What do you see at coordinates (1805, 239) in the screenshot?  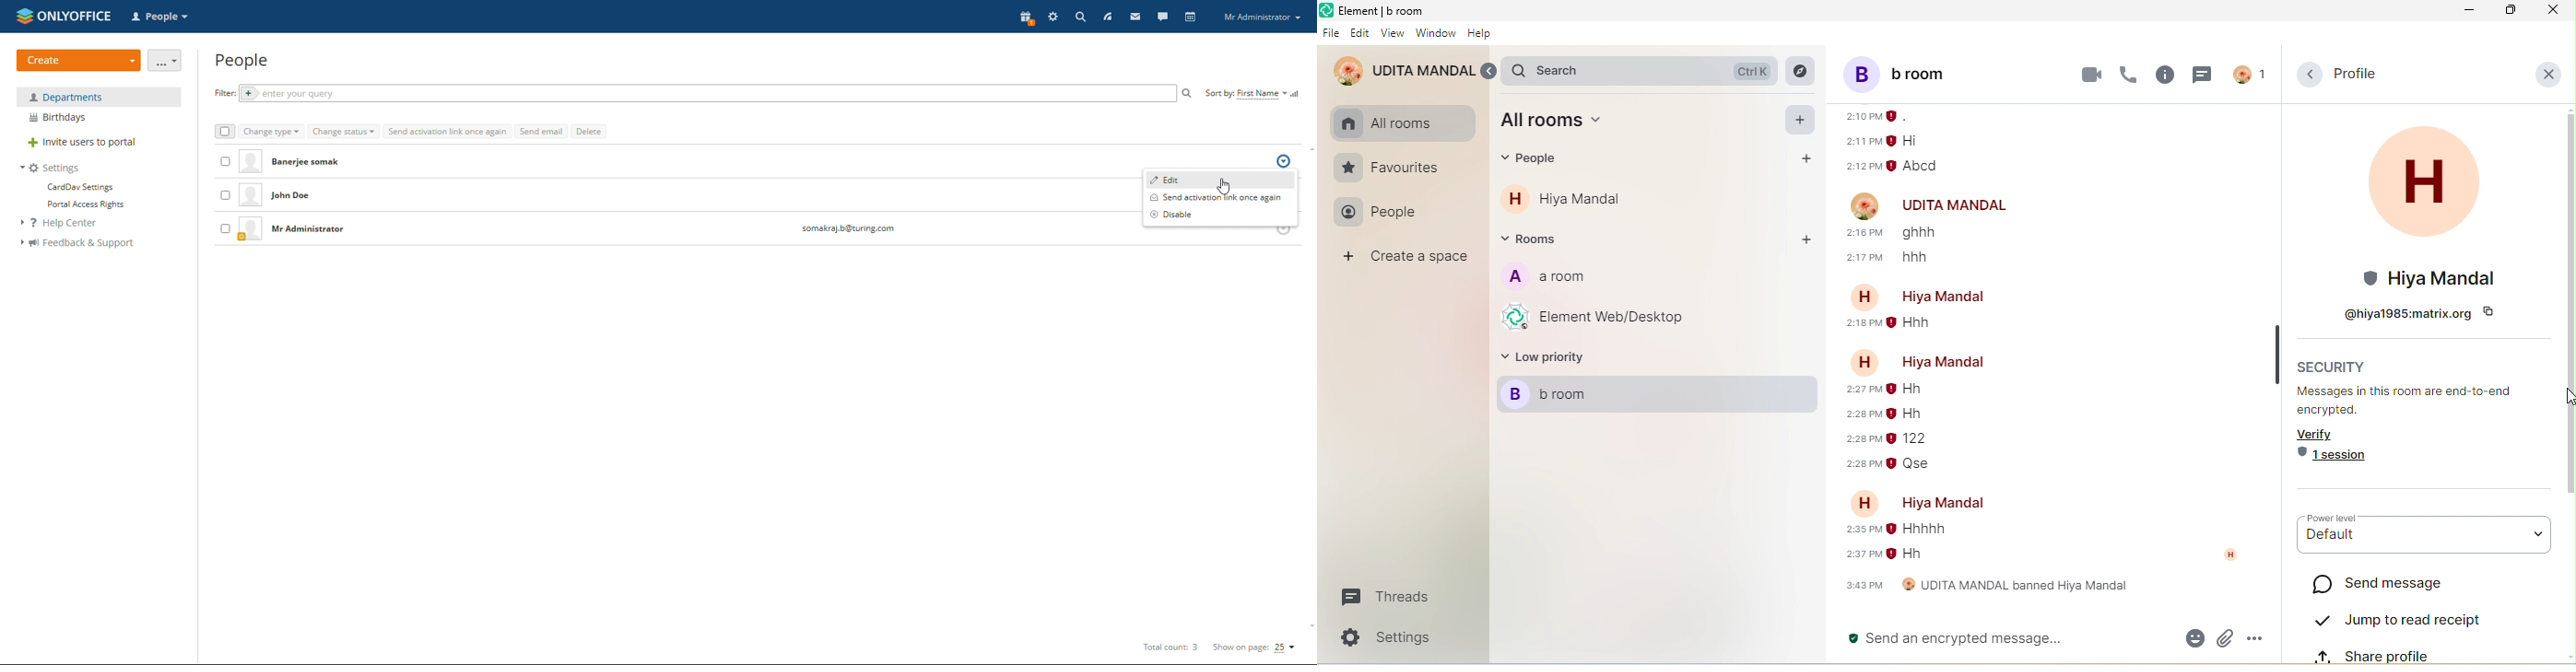 I see `add rooms` at bounding box center [1805, 239].